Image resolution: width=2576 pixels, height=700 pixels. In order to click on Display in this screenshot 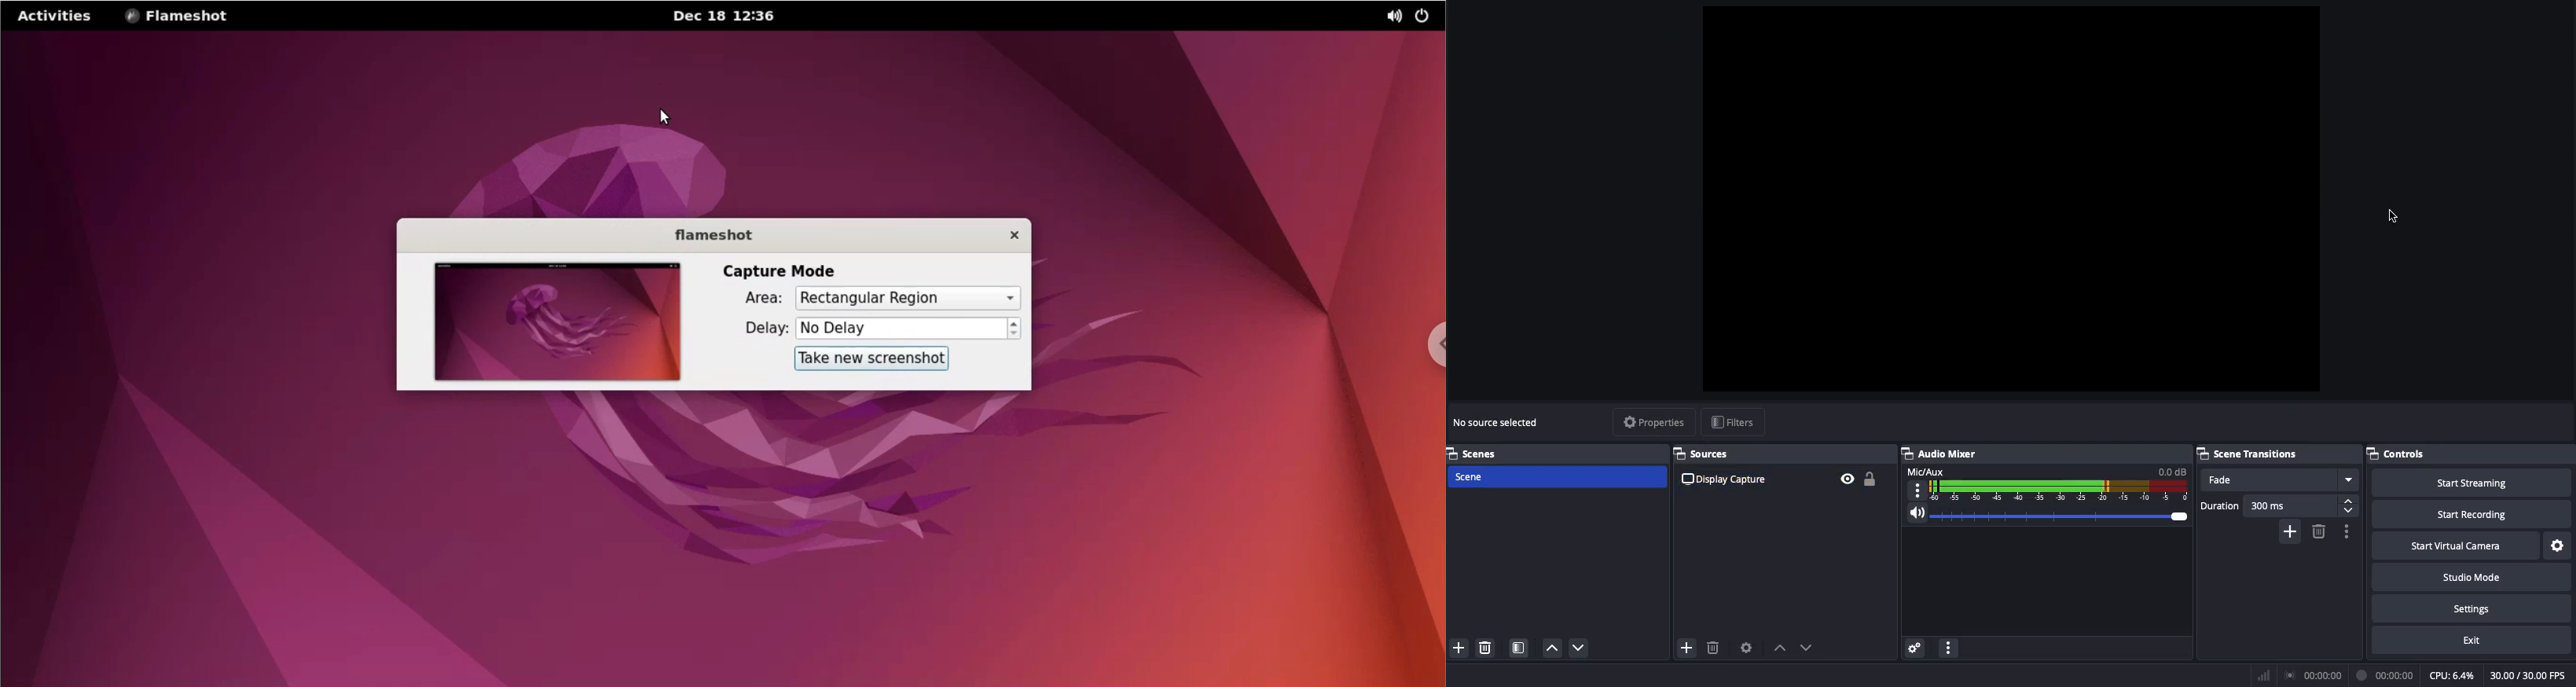, I will do `click(2030, 424)`.